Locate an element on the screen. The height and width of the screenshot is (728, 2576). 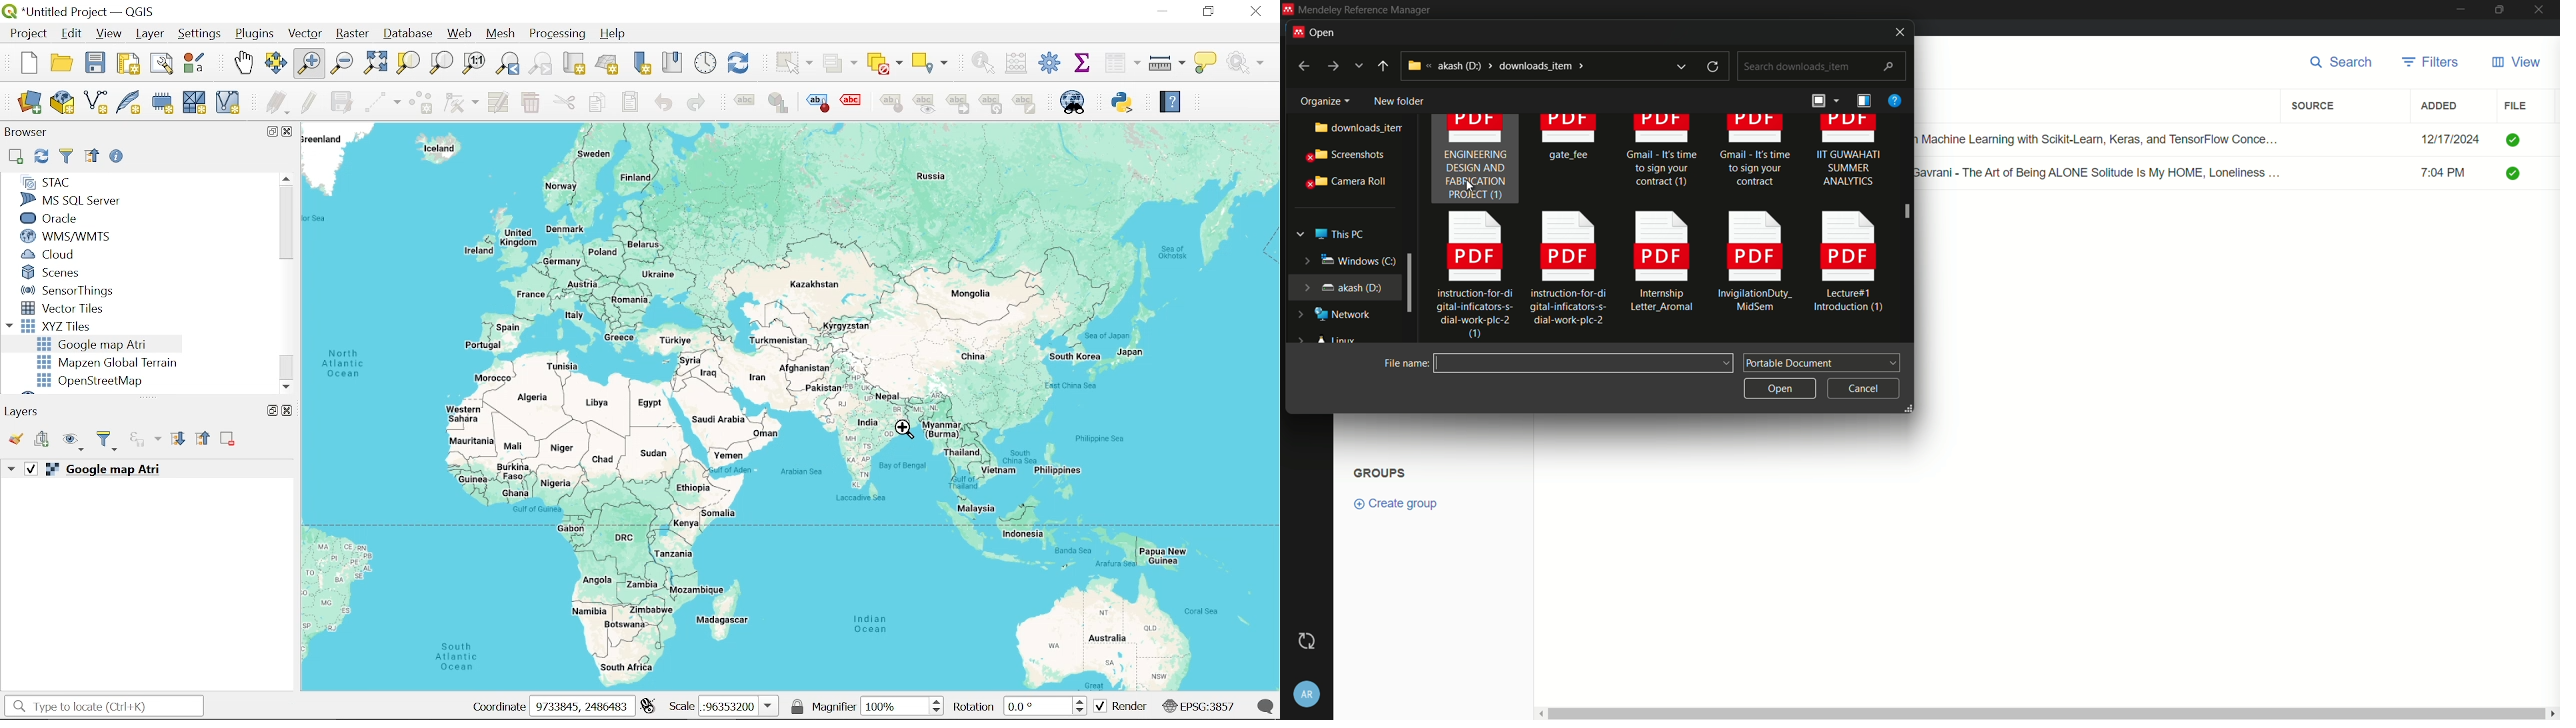
Run feature action is located at coordinates (1251, 62).